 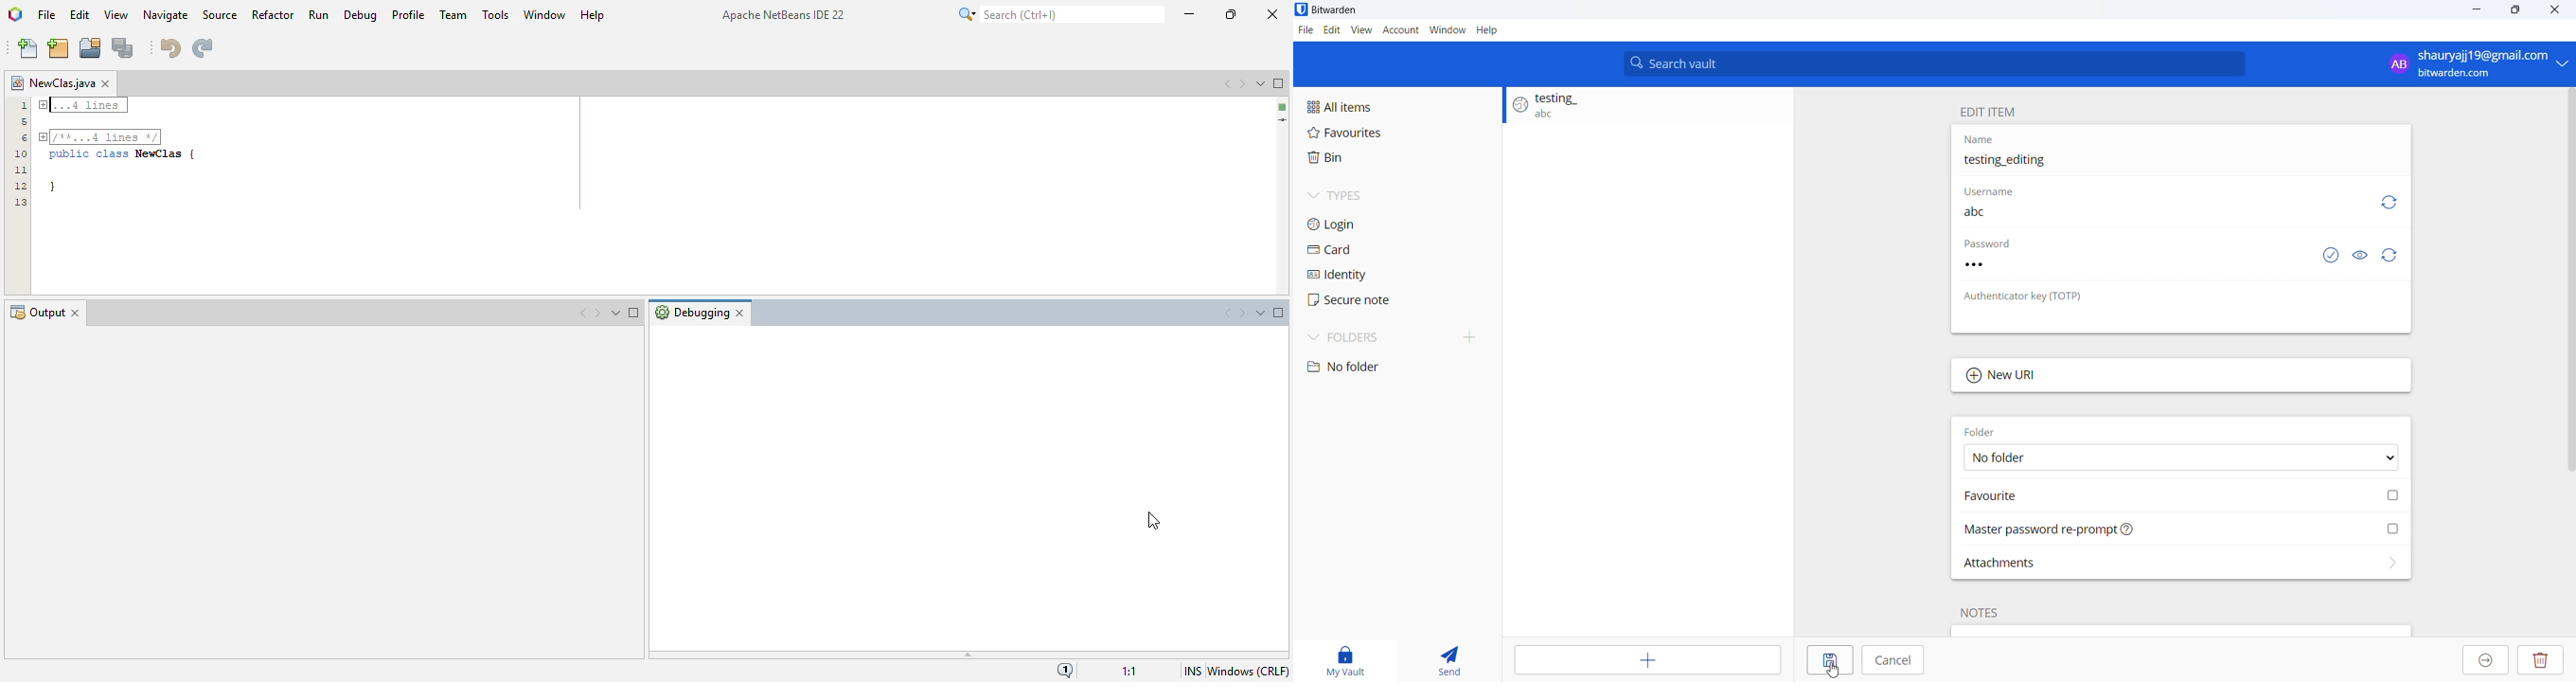 What do you see at coordinates (1823, 669) in the screenshot?
I see `Cursor` at bounding box center [1823, 669].